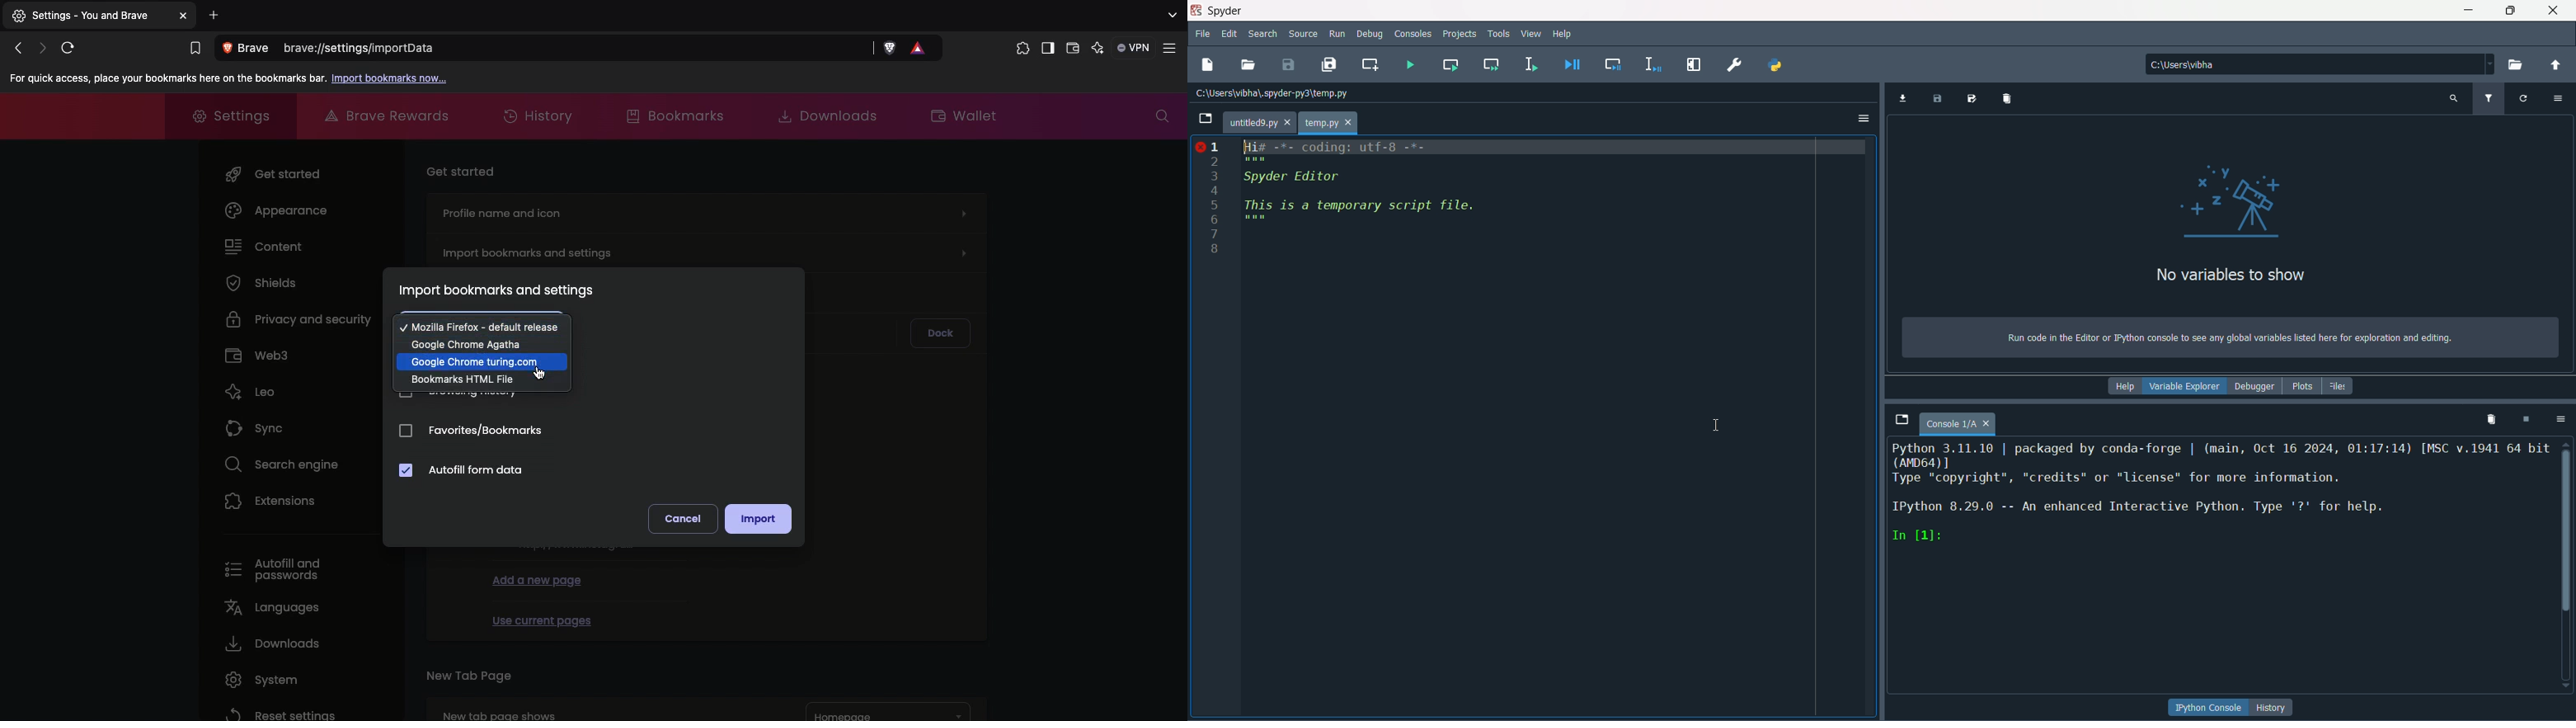 Image resolution: width=2576 pixels, height=728 pixels. Describe the element at coordinates (1904, 99) in the screenshot. I see `import data` at that location.